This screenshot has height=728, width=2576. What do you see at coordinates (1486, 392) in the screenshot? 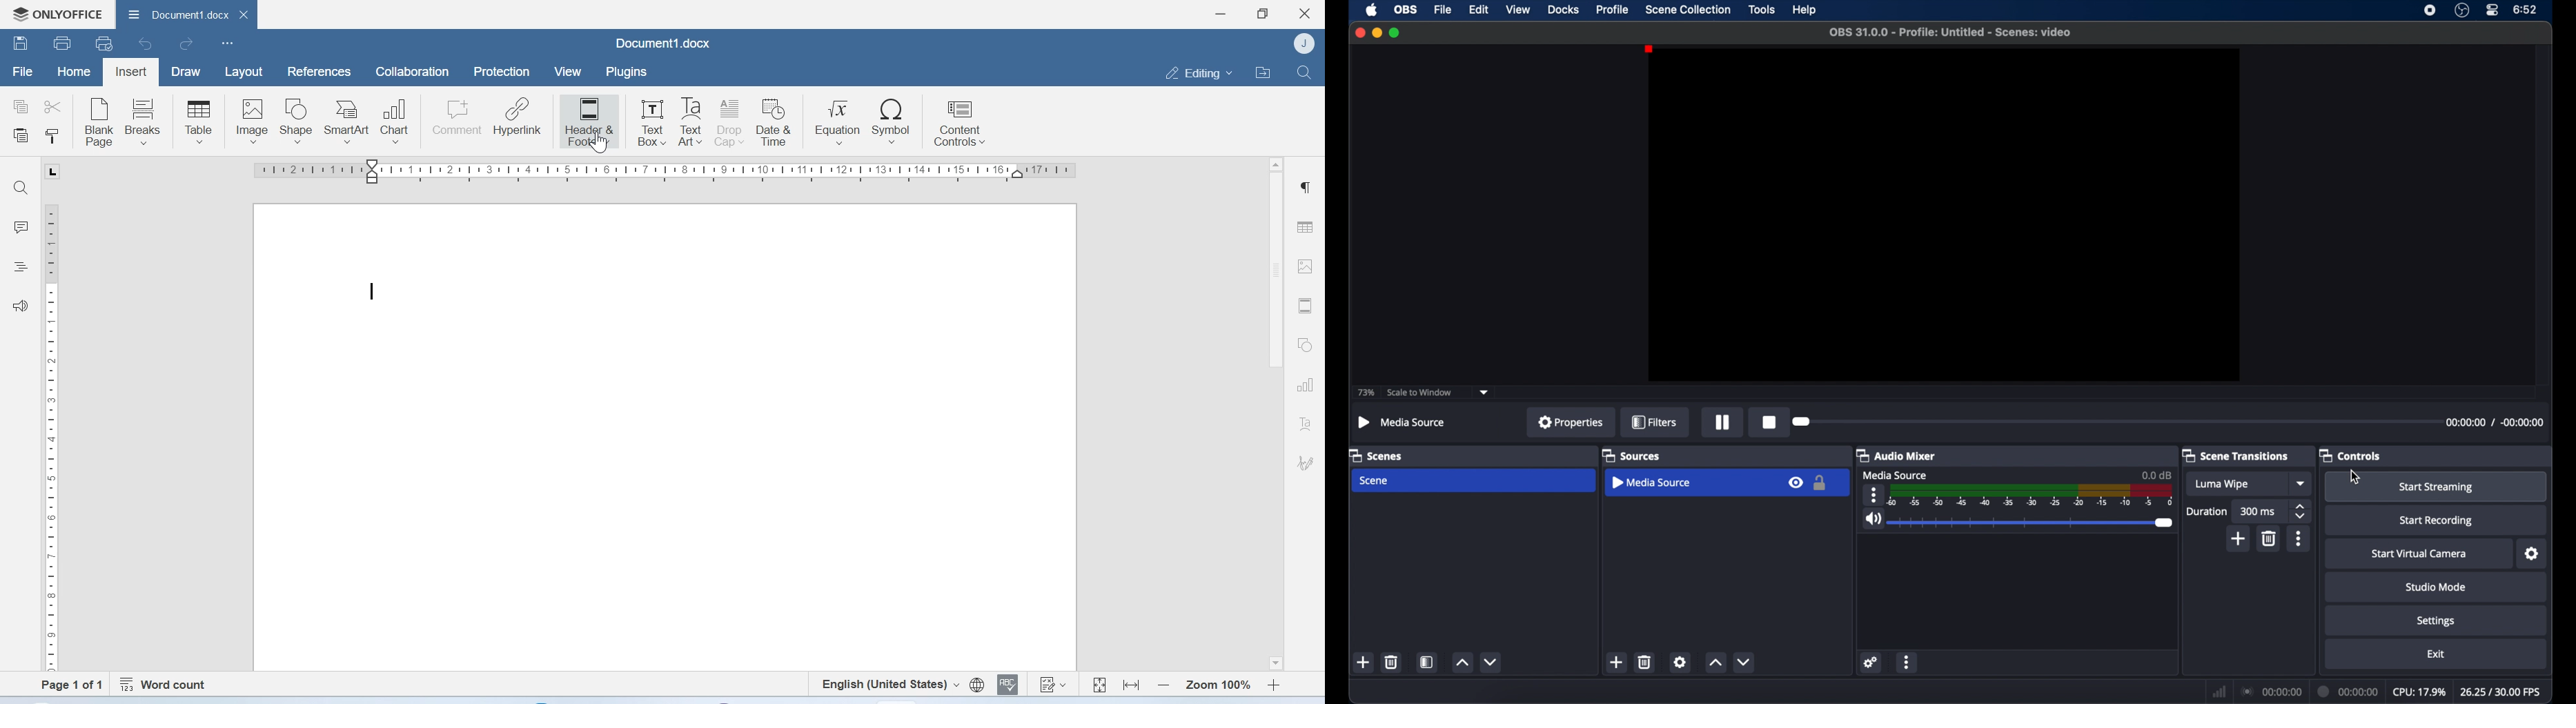
I see `dropdown` at bounding box center [1486, 392].